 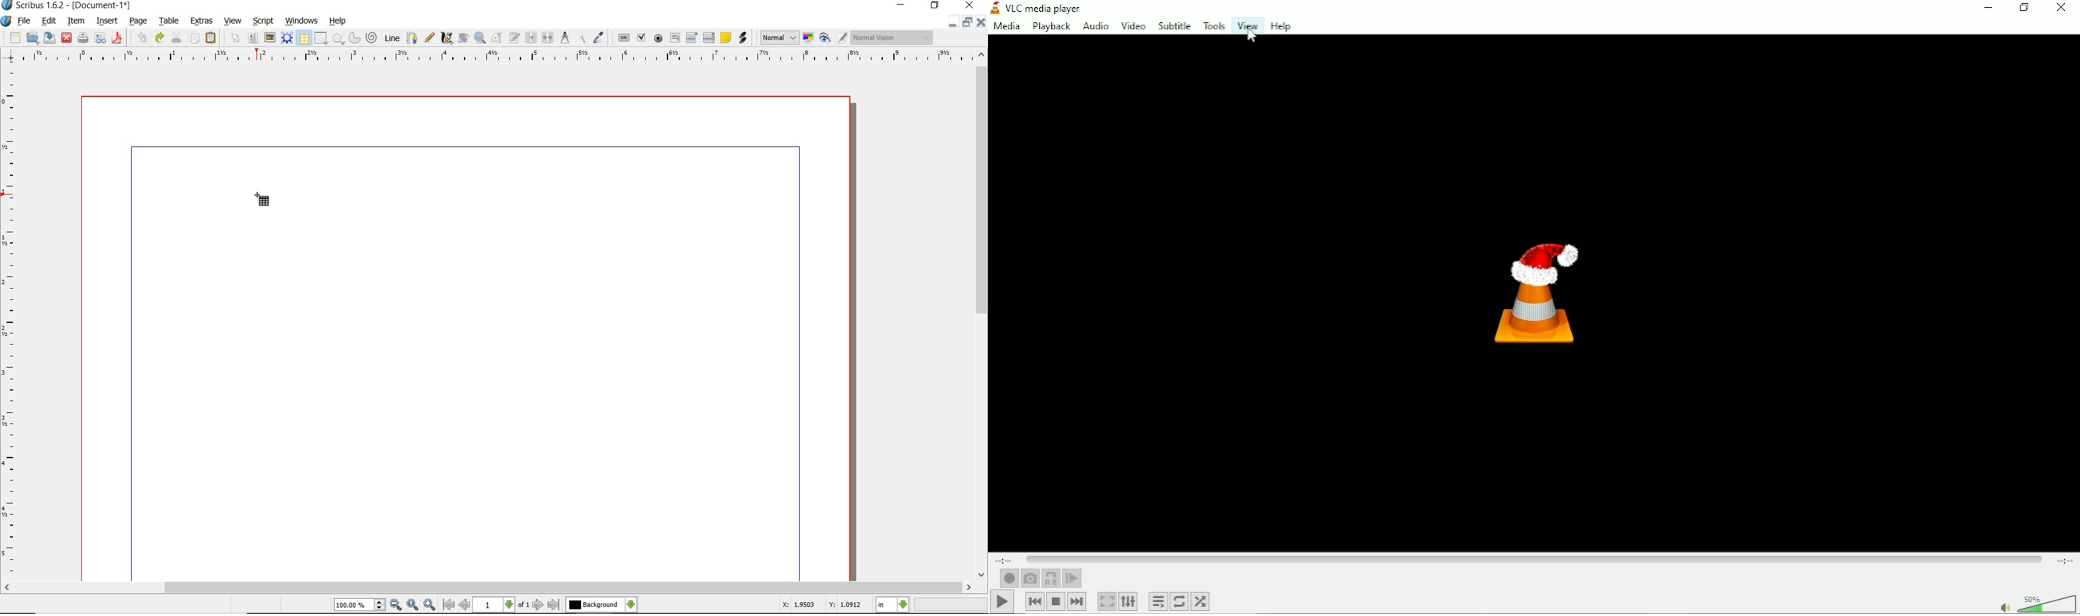 I want to click on PDF List Box, so click(x=709, y=38).